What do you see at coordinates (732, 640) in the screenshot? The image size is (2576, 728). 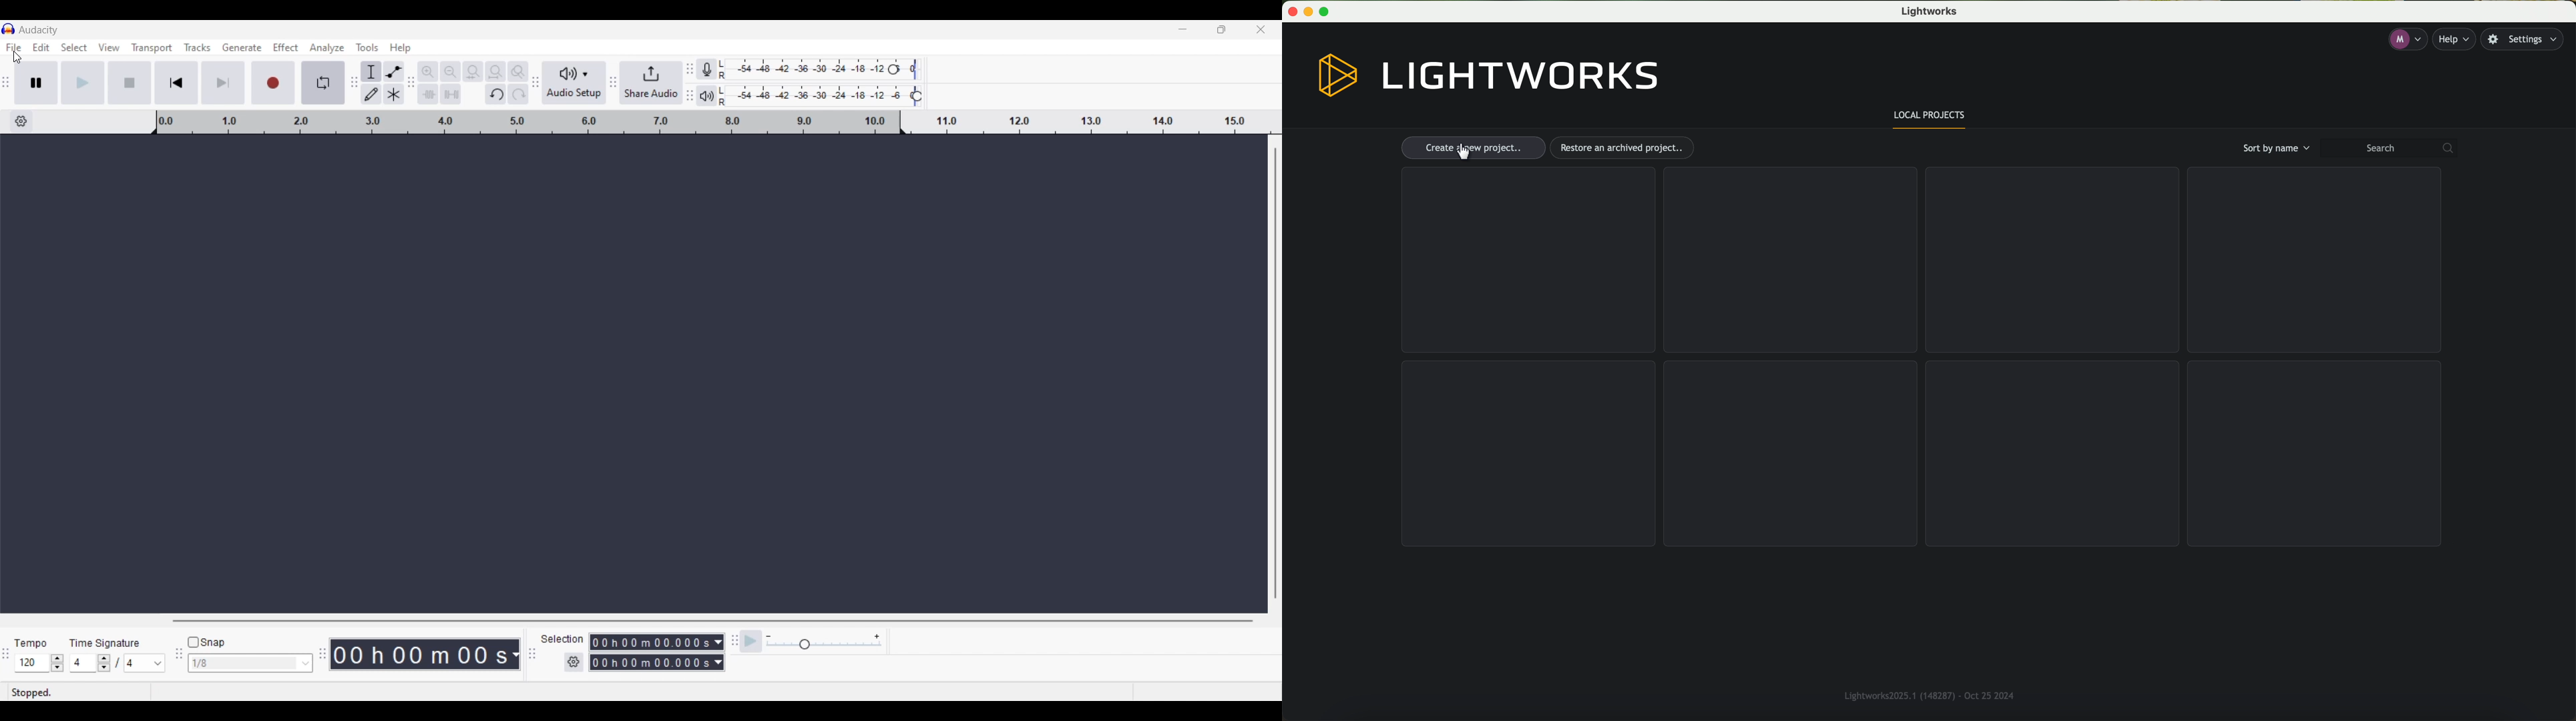 I see `signature time tool bar` at bounding box center [732, 640].